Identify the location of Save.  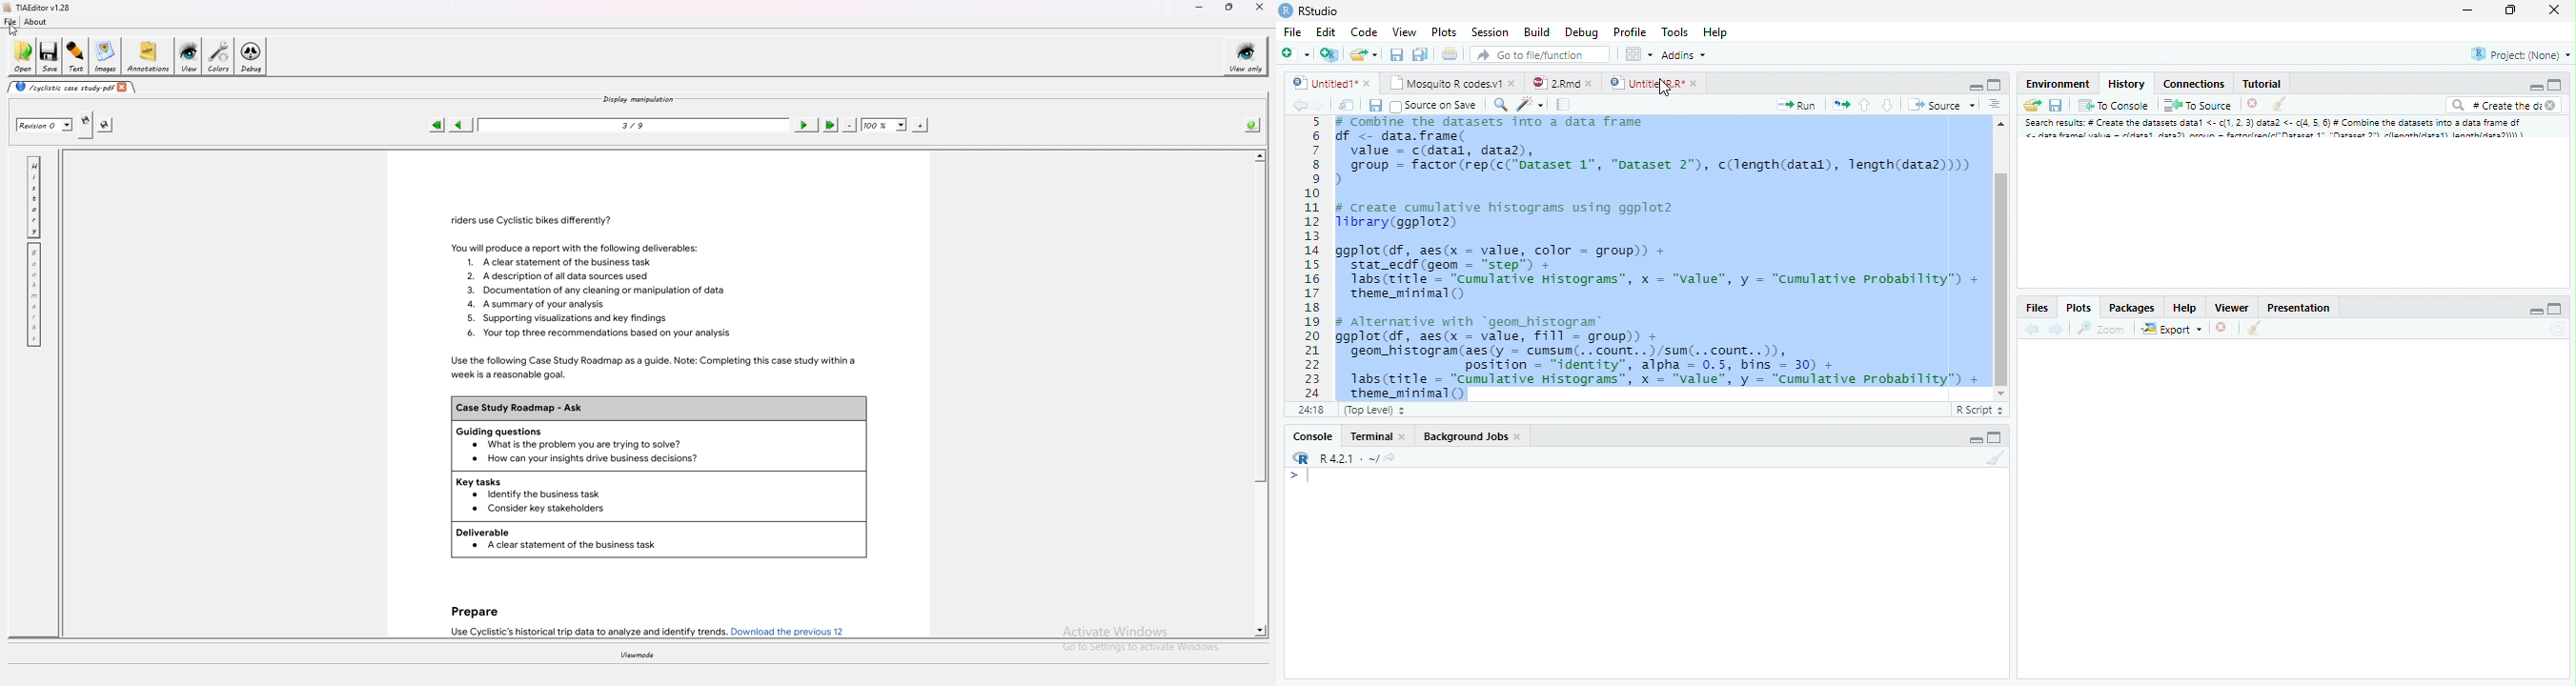
(1375, 106).